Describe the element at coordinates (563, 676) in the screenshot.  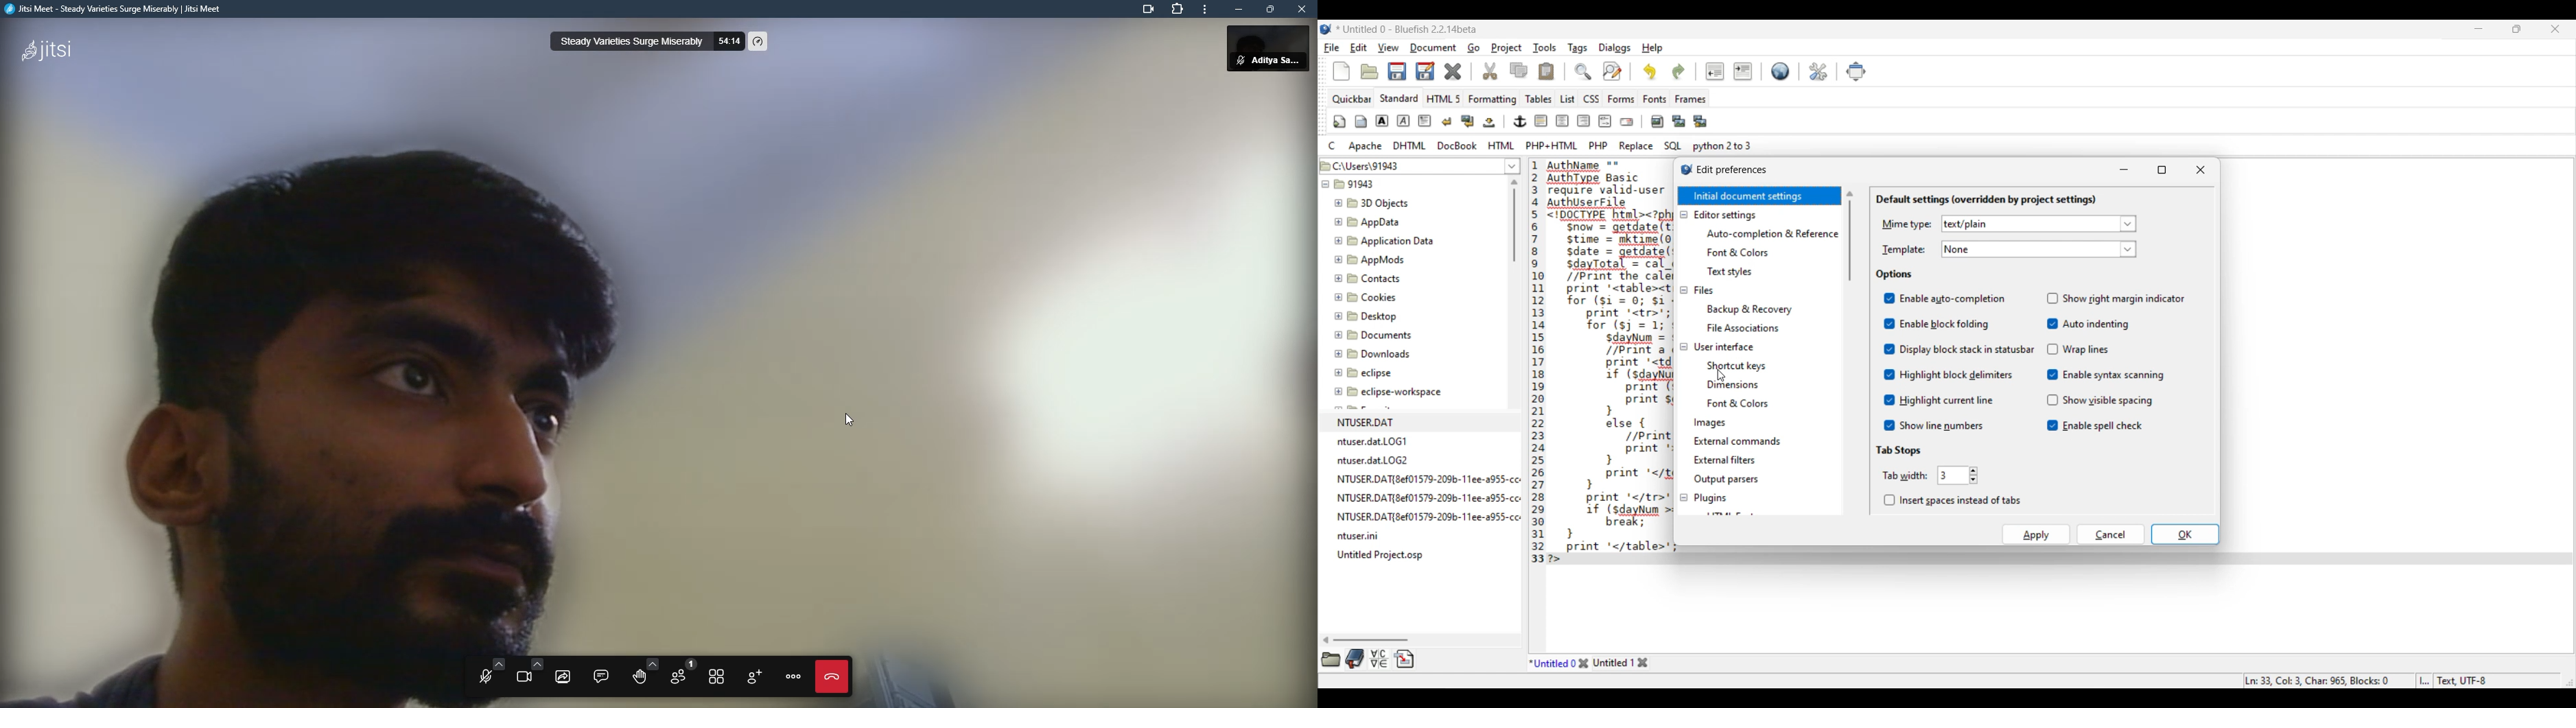
I see `share screen` at that location.